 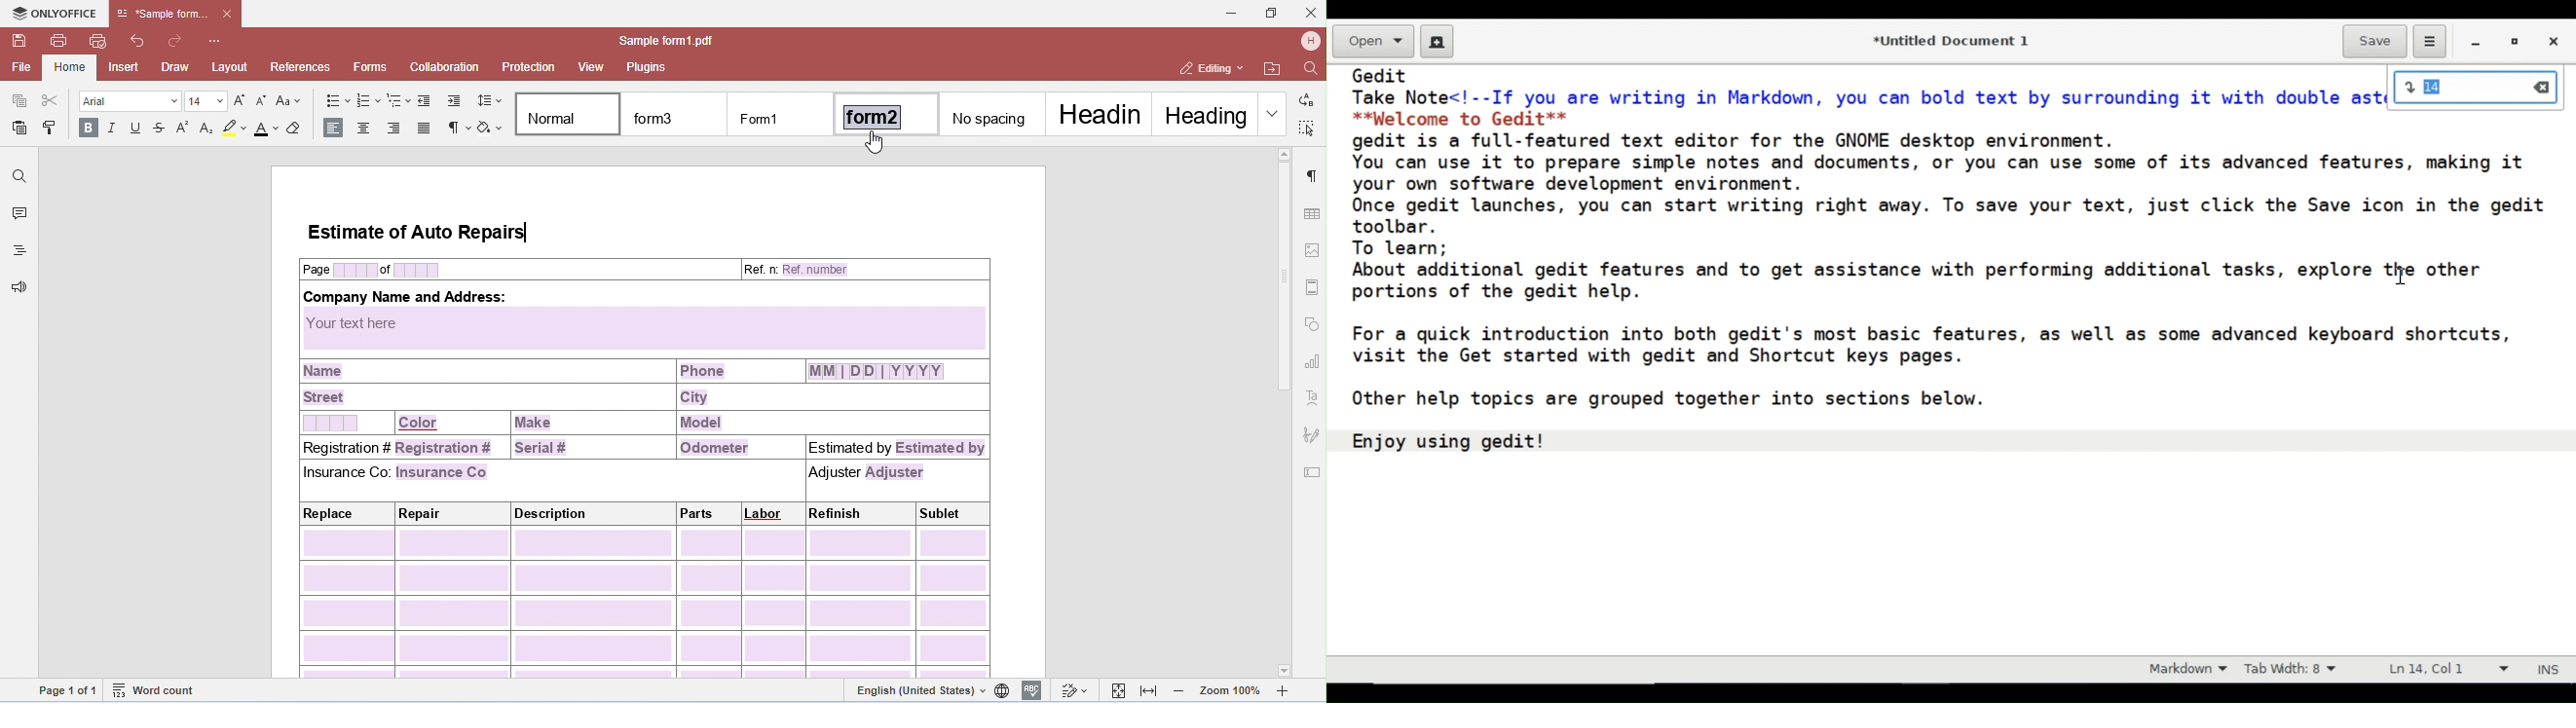 I want to click on restore, so click(x=2517, y=44).